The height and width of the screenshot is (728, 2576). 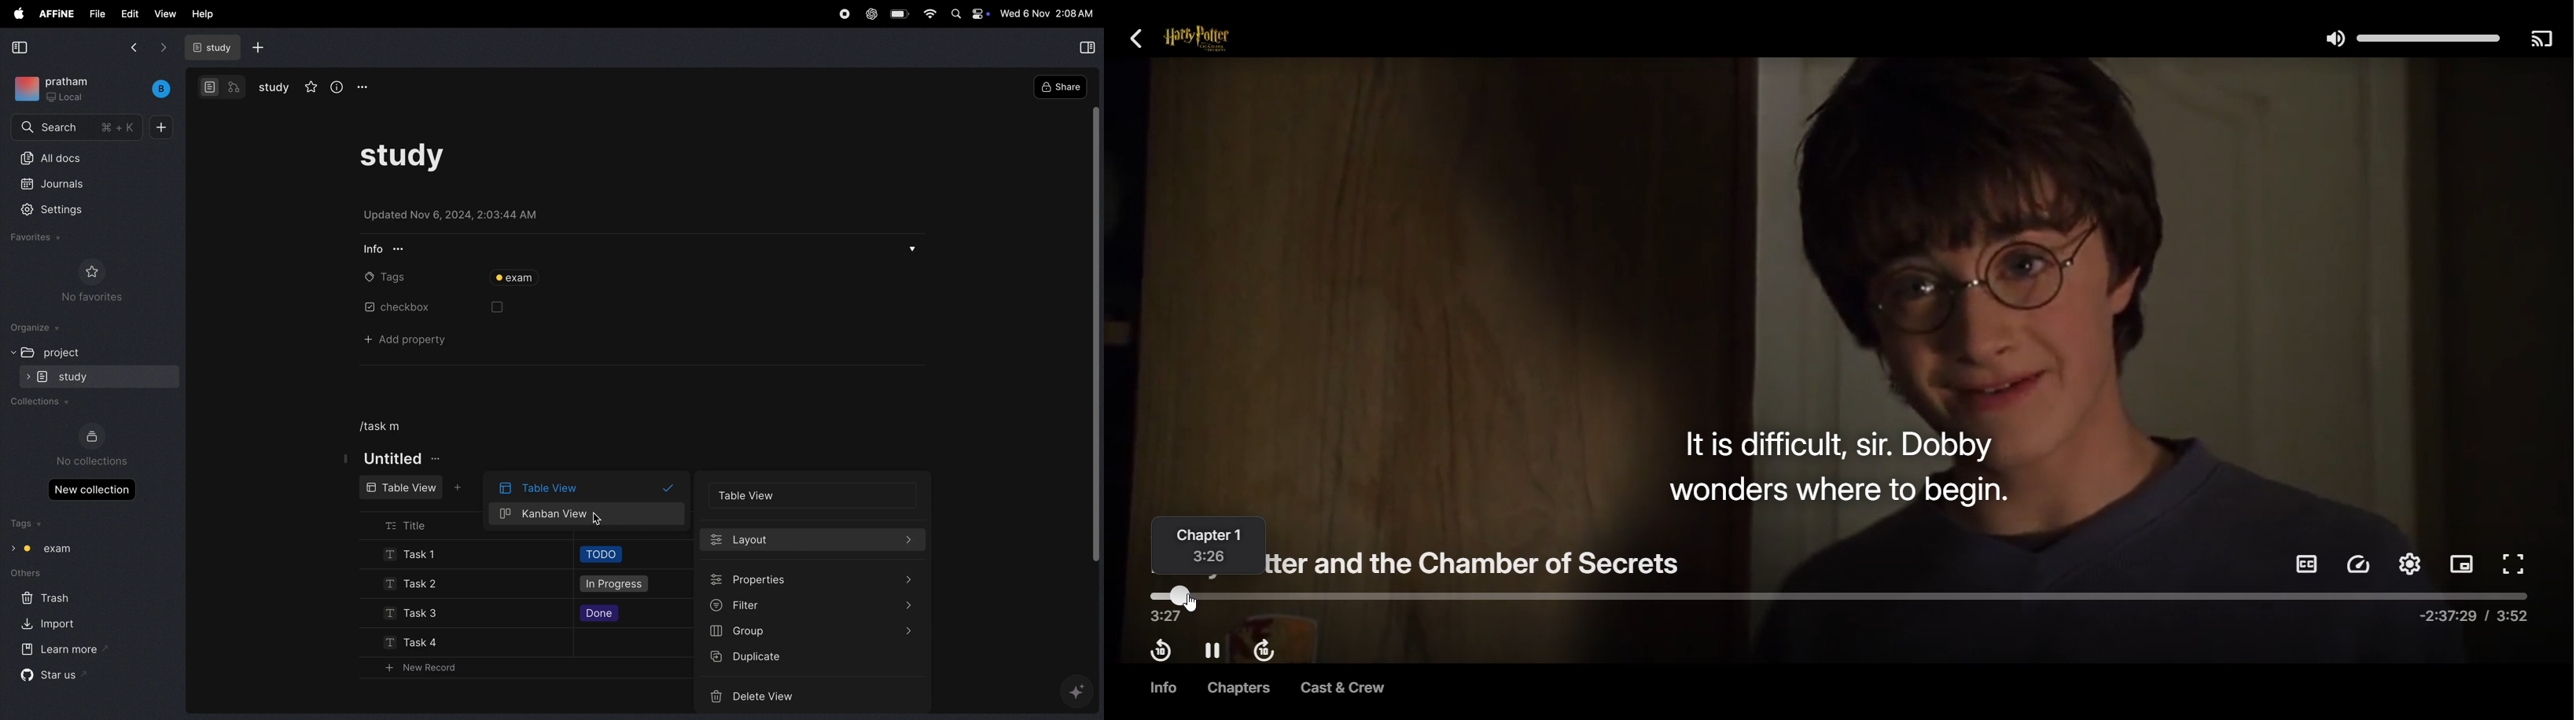 What do you see at coordinates (391, 459) in the screenshot?
I see `titke` at bounding box center [391, 459].